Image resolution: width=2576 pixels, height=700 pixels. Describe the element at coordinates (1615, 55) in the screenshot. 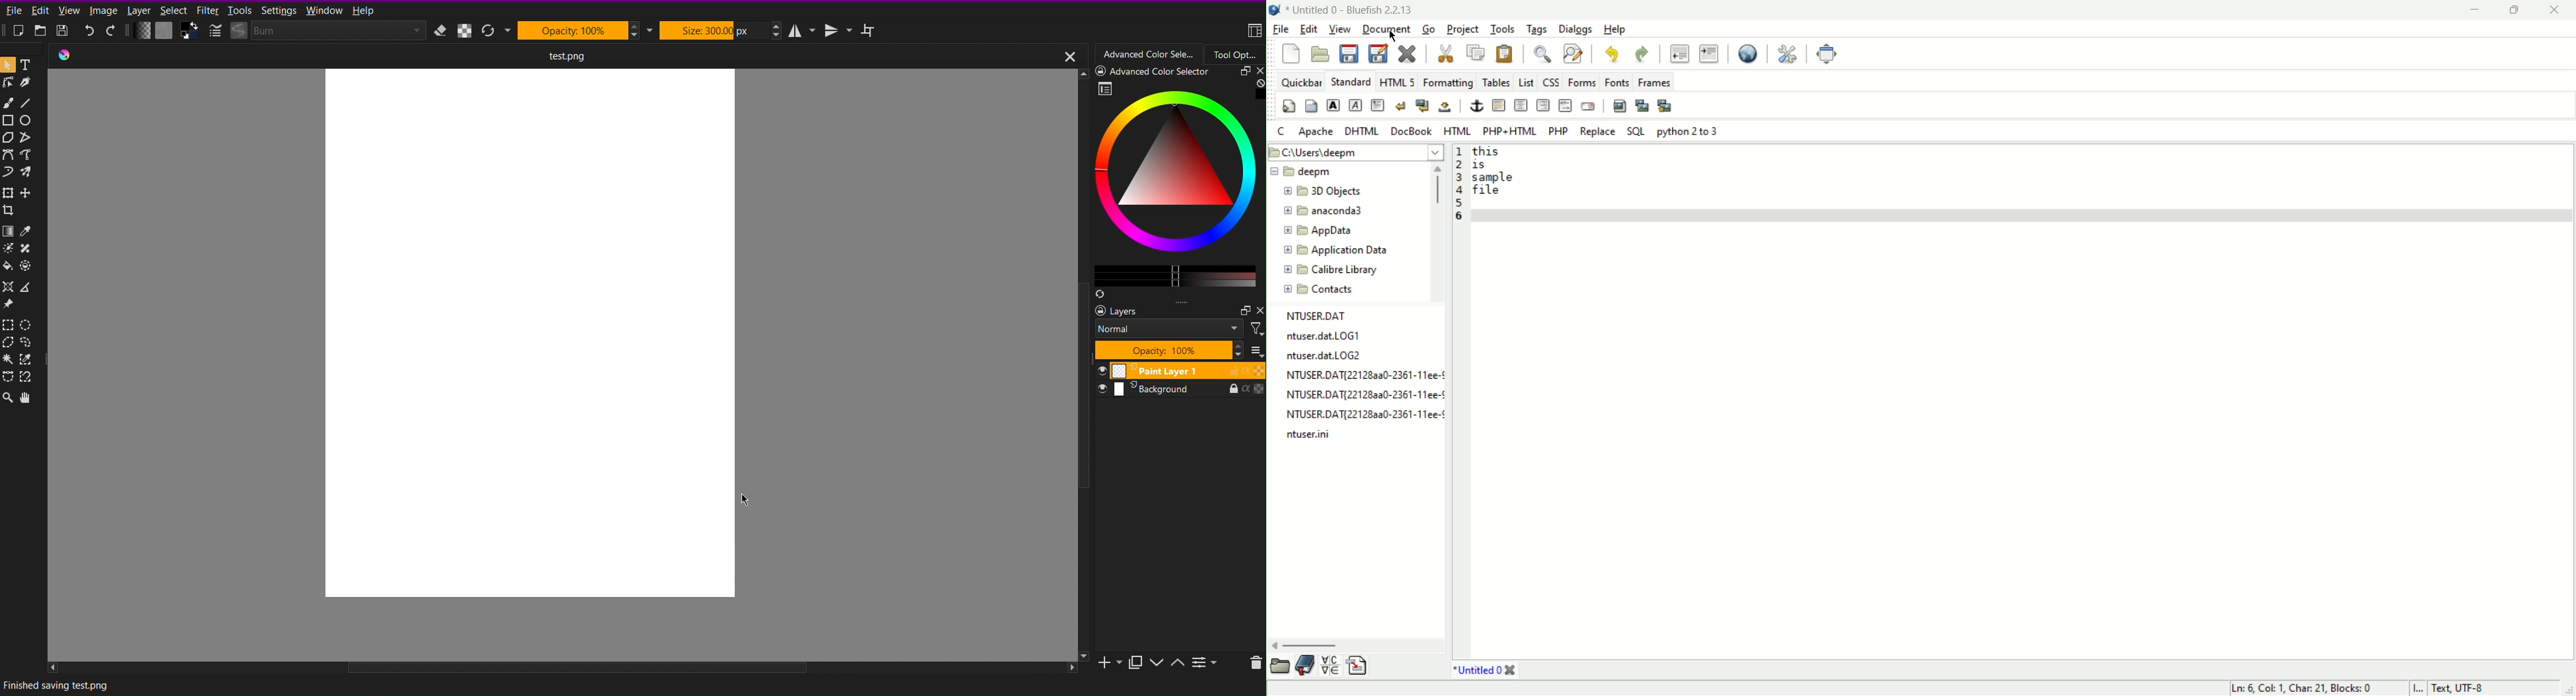

I see `undo` at that location.